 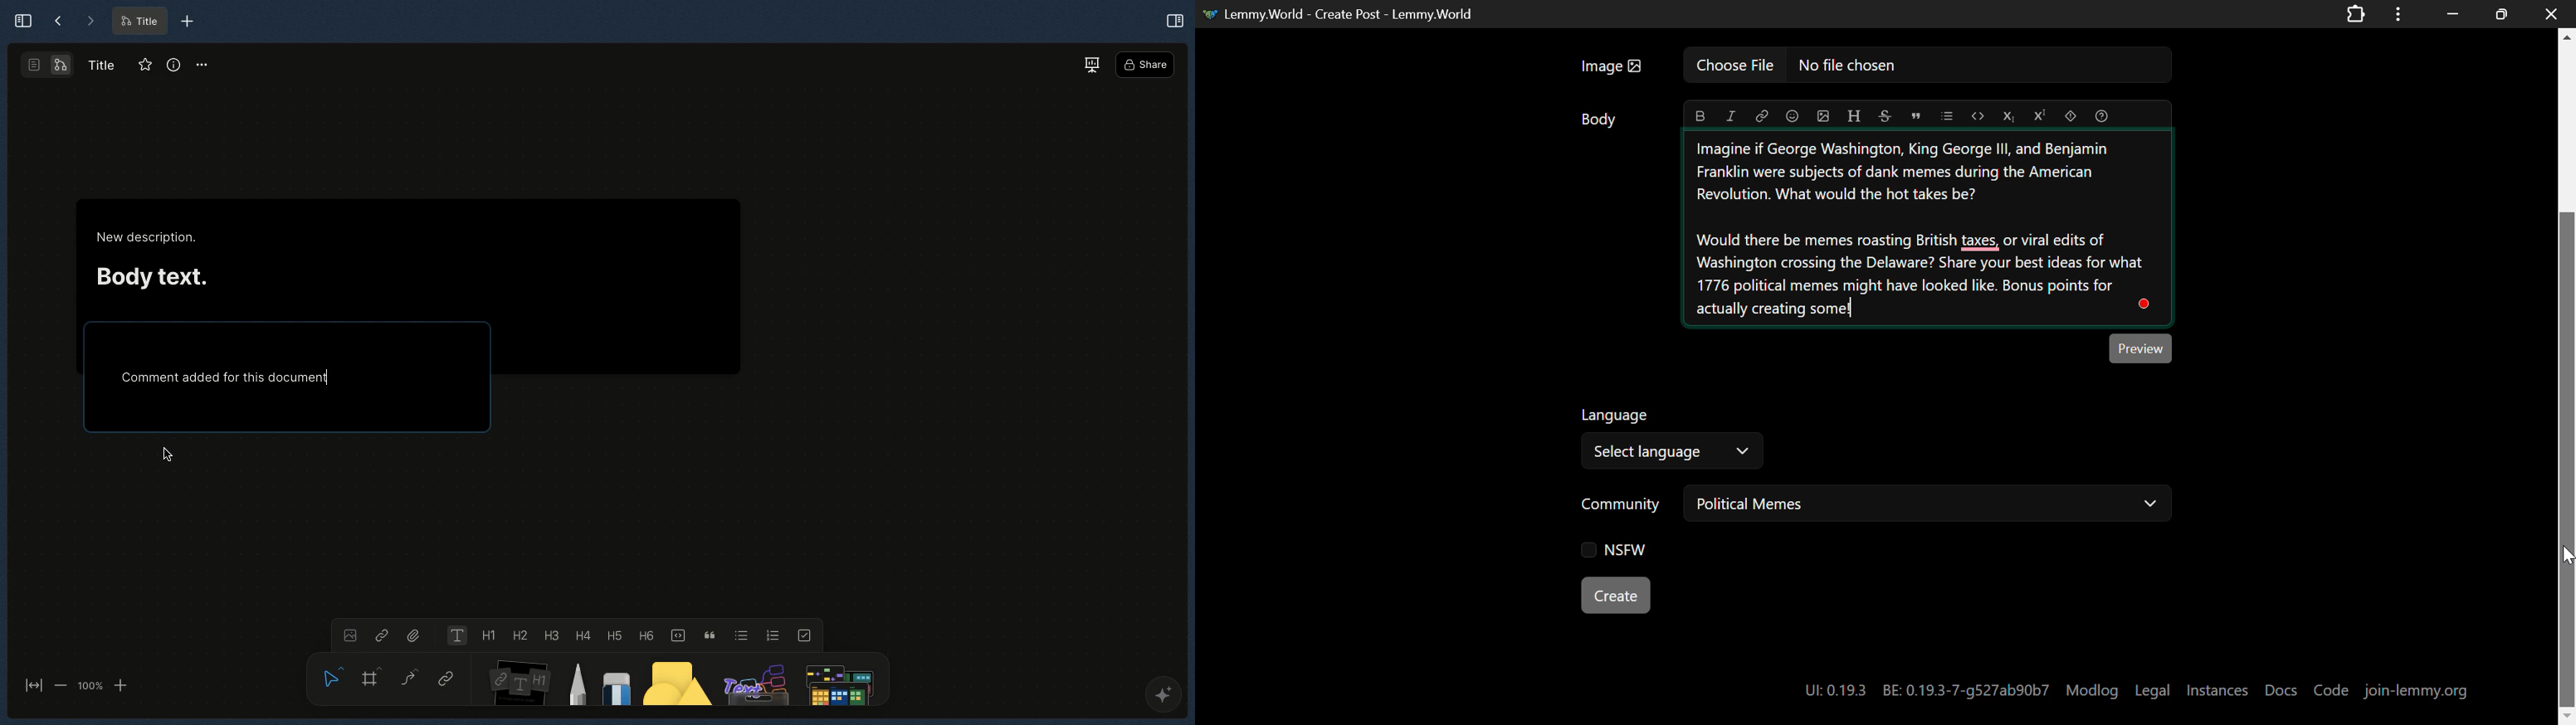 I want to click on Restore Down, so click(x=2451, y=14).